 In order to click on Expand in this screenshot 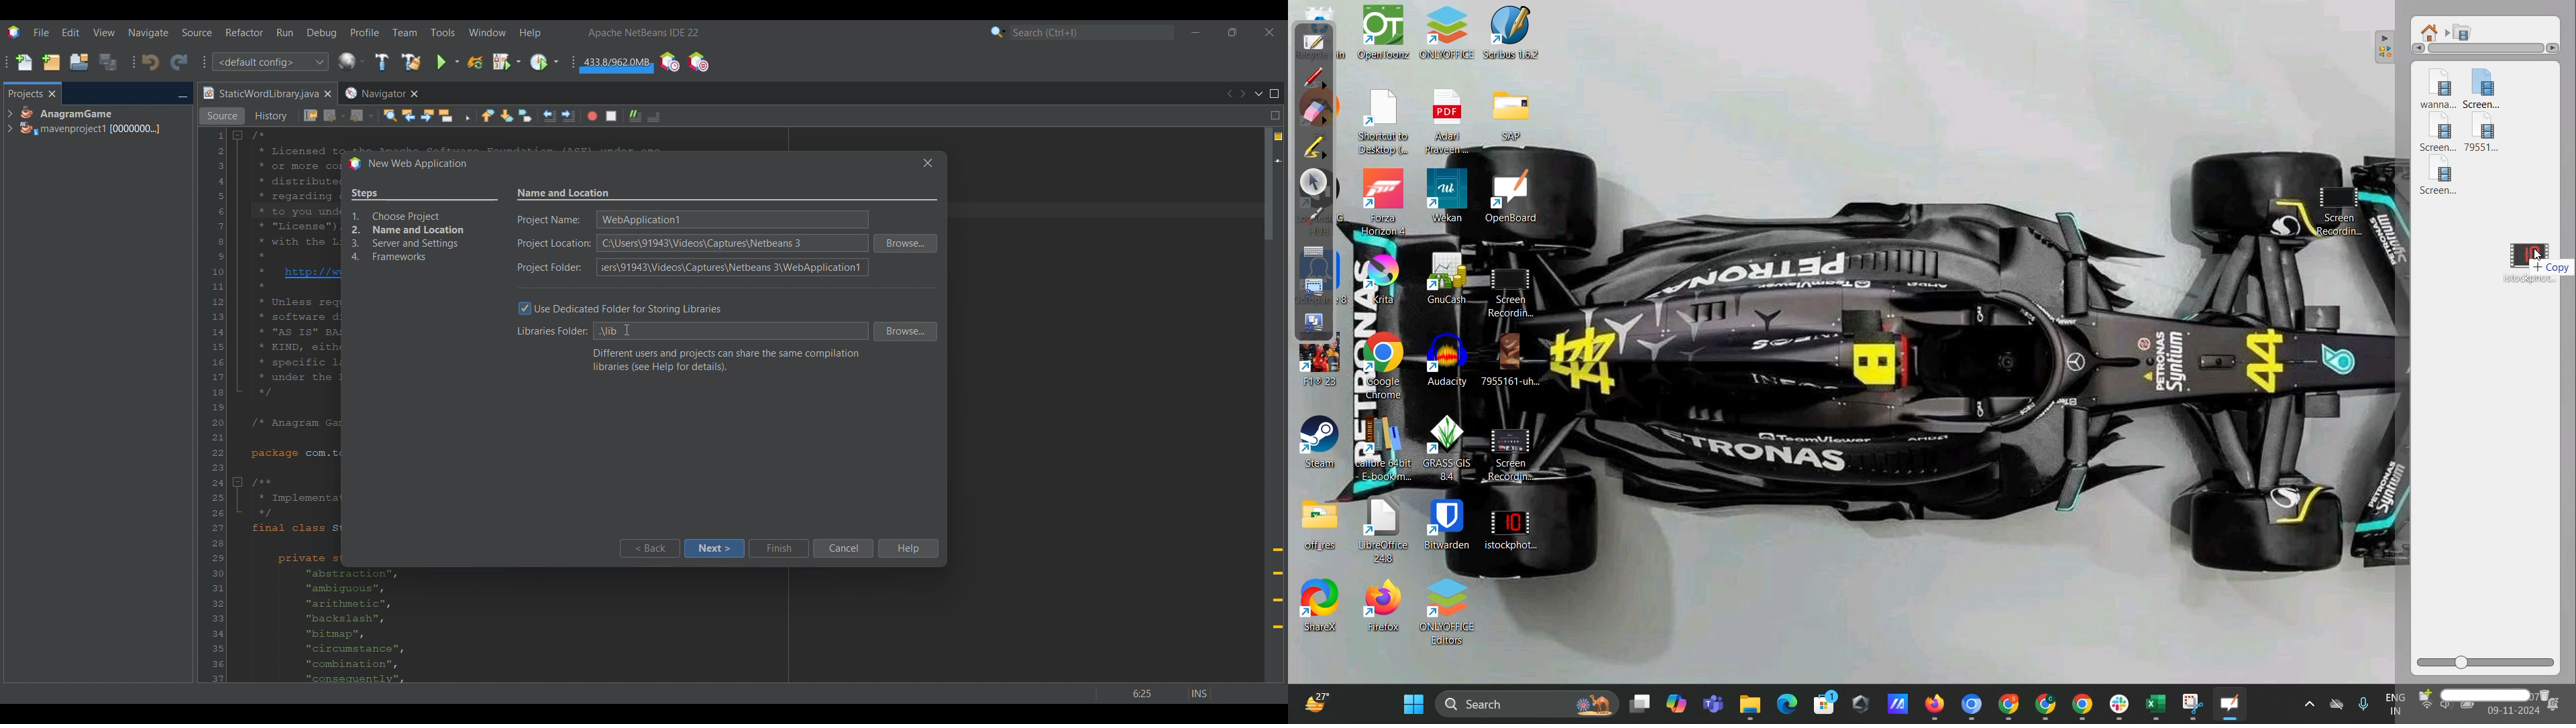, I will do `click(9, 121)`.